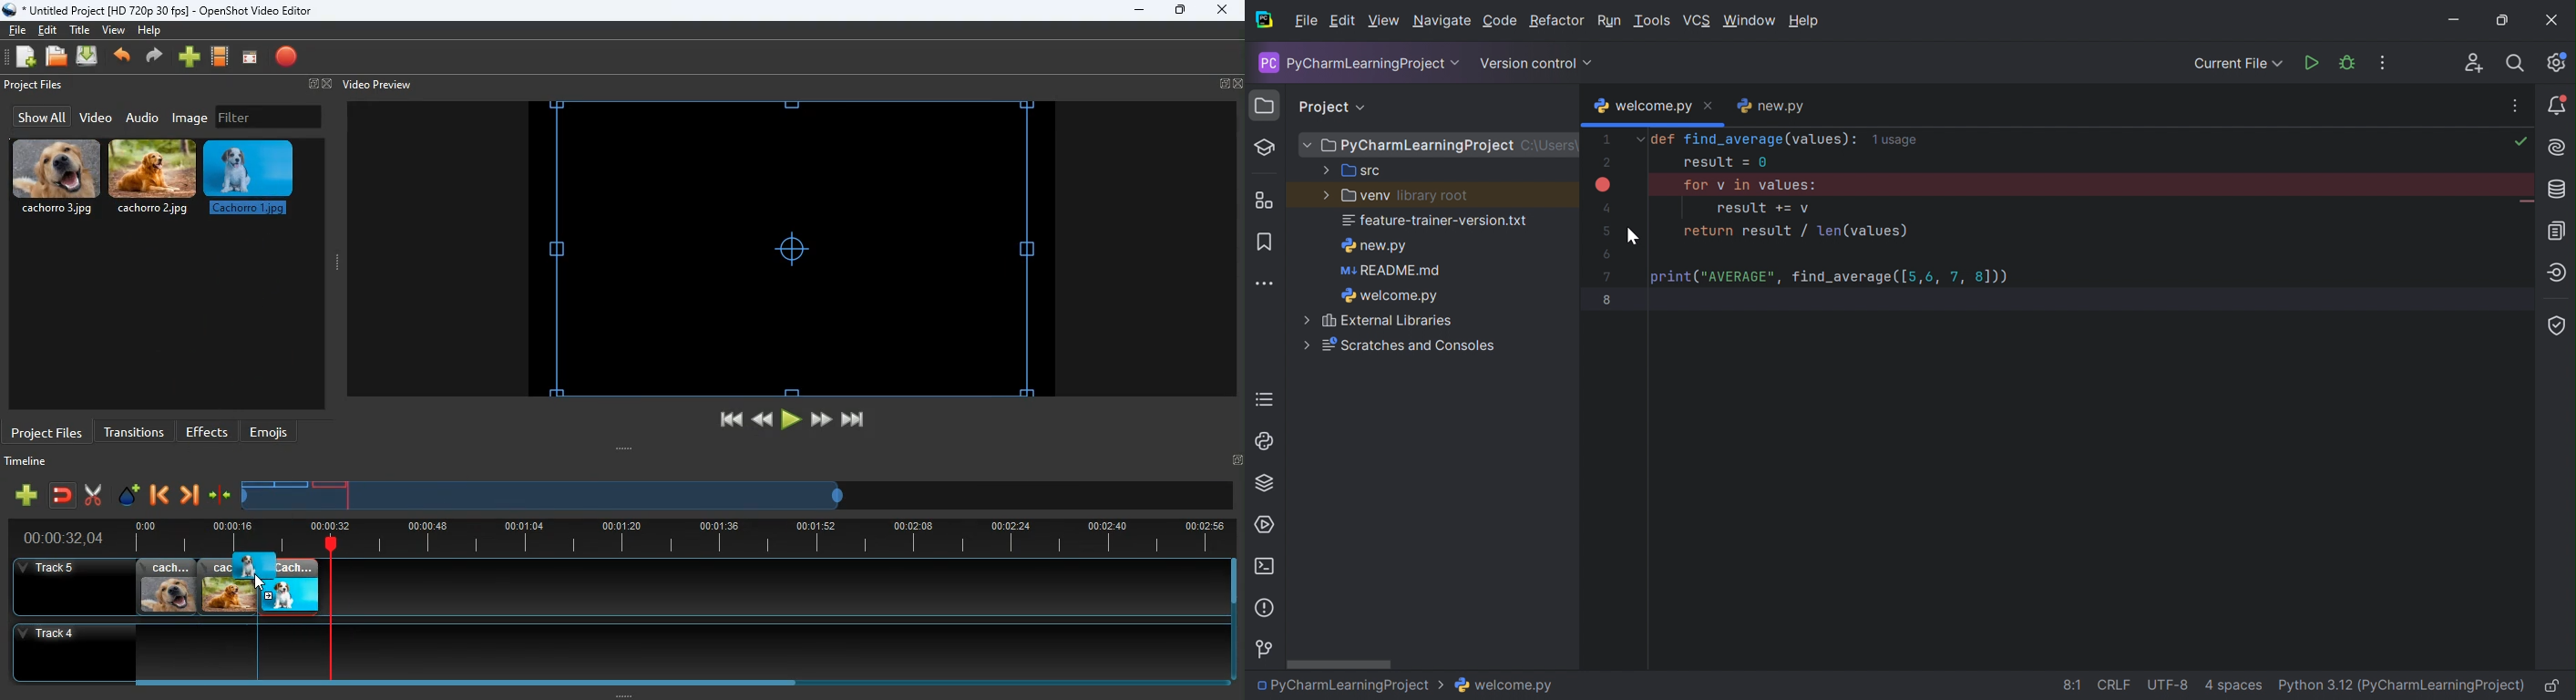 The width and height of the screenshot is (2576, 700). Describe the element at coordinates (2549, 687) in the screenshot. I see `Make file read-only` at that location.